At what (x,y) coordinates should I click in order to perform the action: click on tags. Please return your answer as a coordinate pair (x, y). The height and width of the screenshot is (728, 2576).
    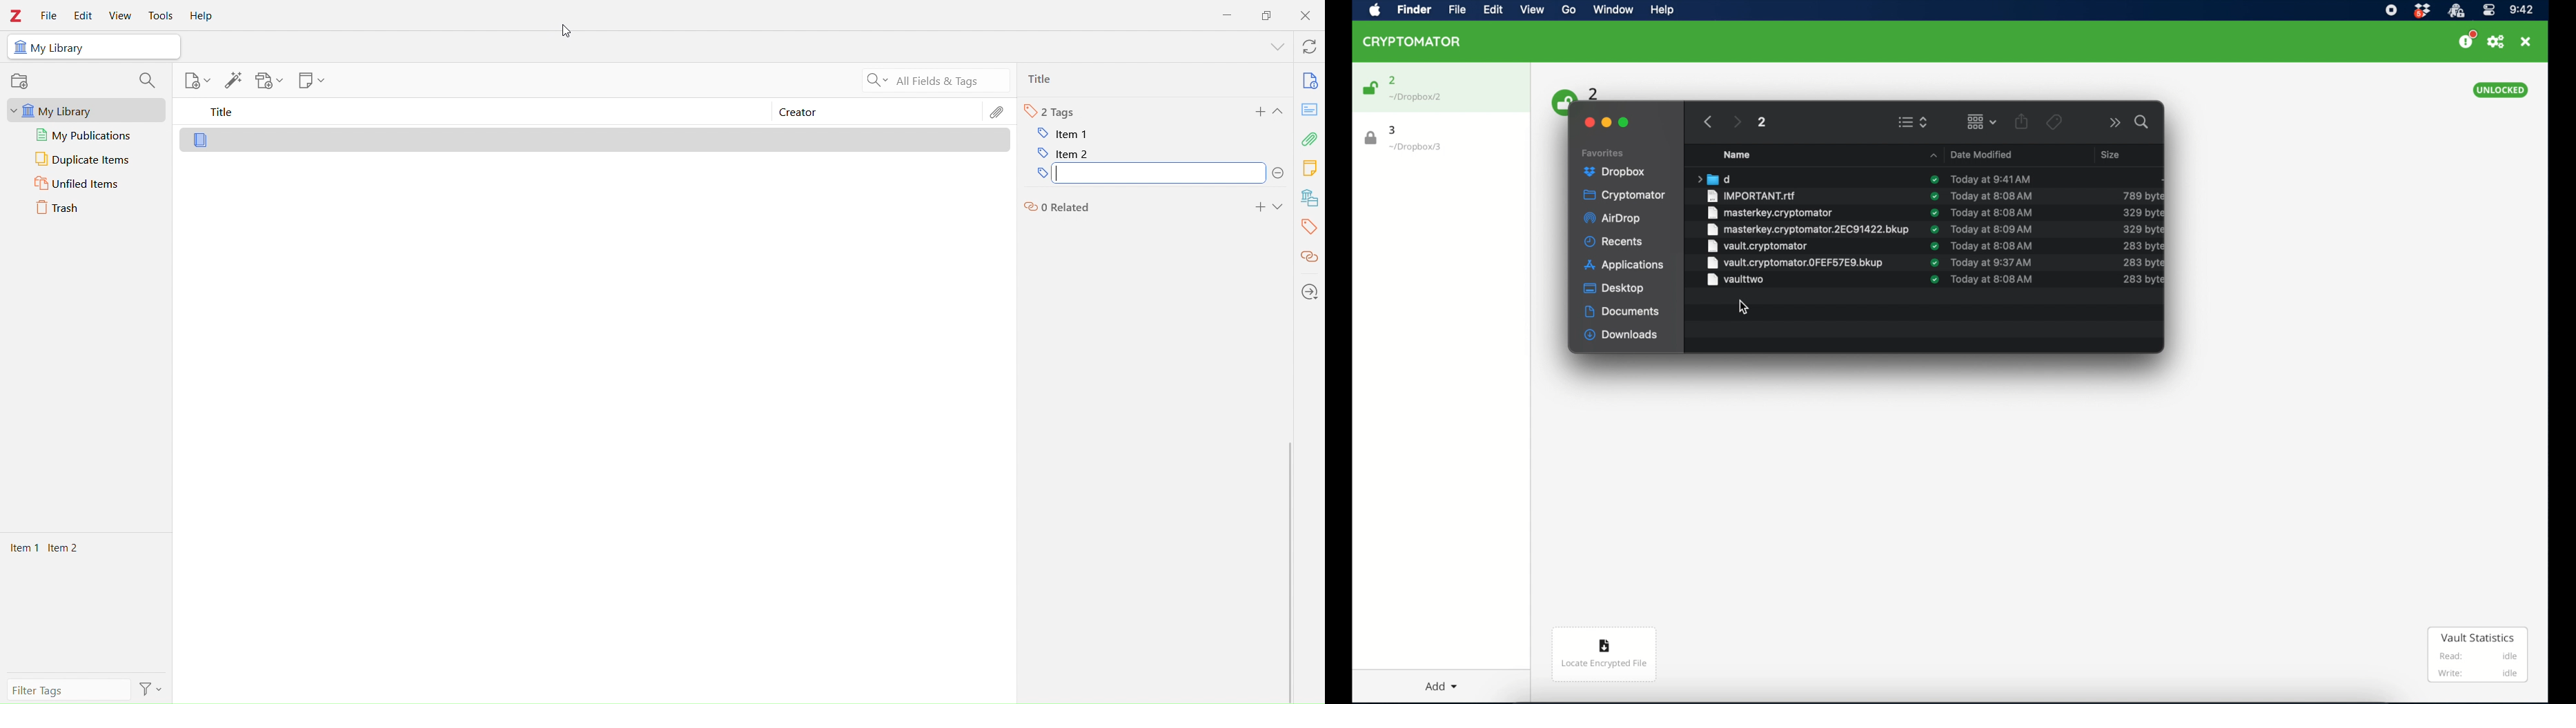
    Looking at the image, I should click on (2054, 122).